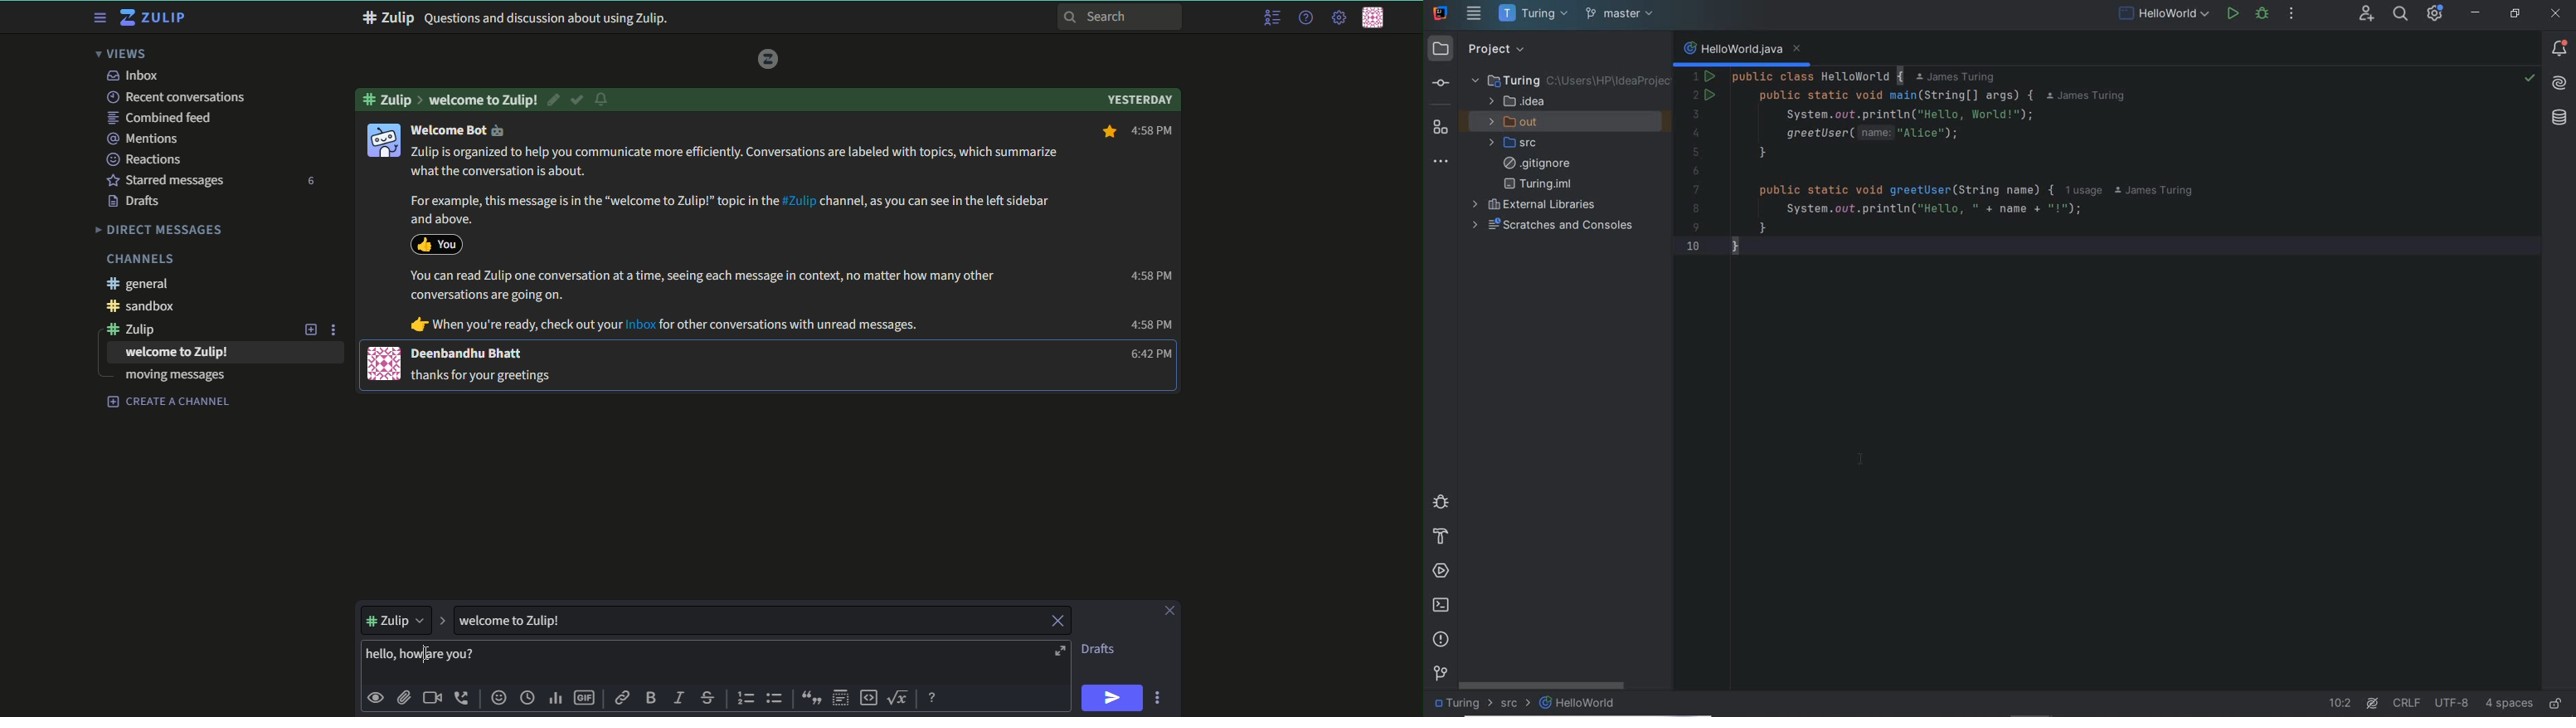  Describe the element at coordinates (160, 229) in the screenshot. I see `Direct messages` at that location.